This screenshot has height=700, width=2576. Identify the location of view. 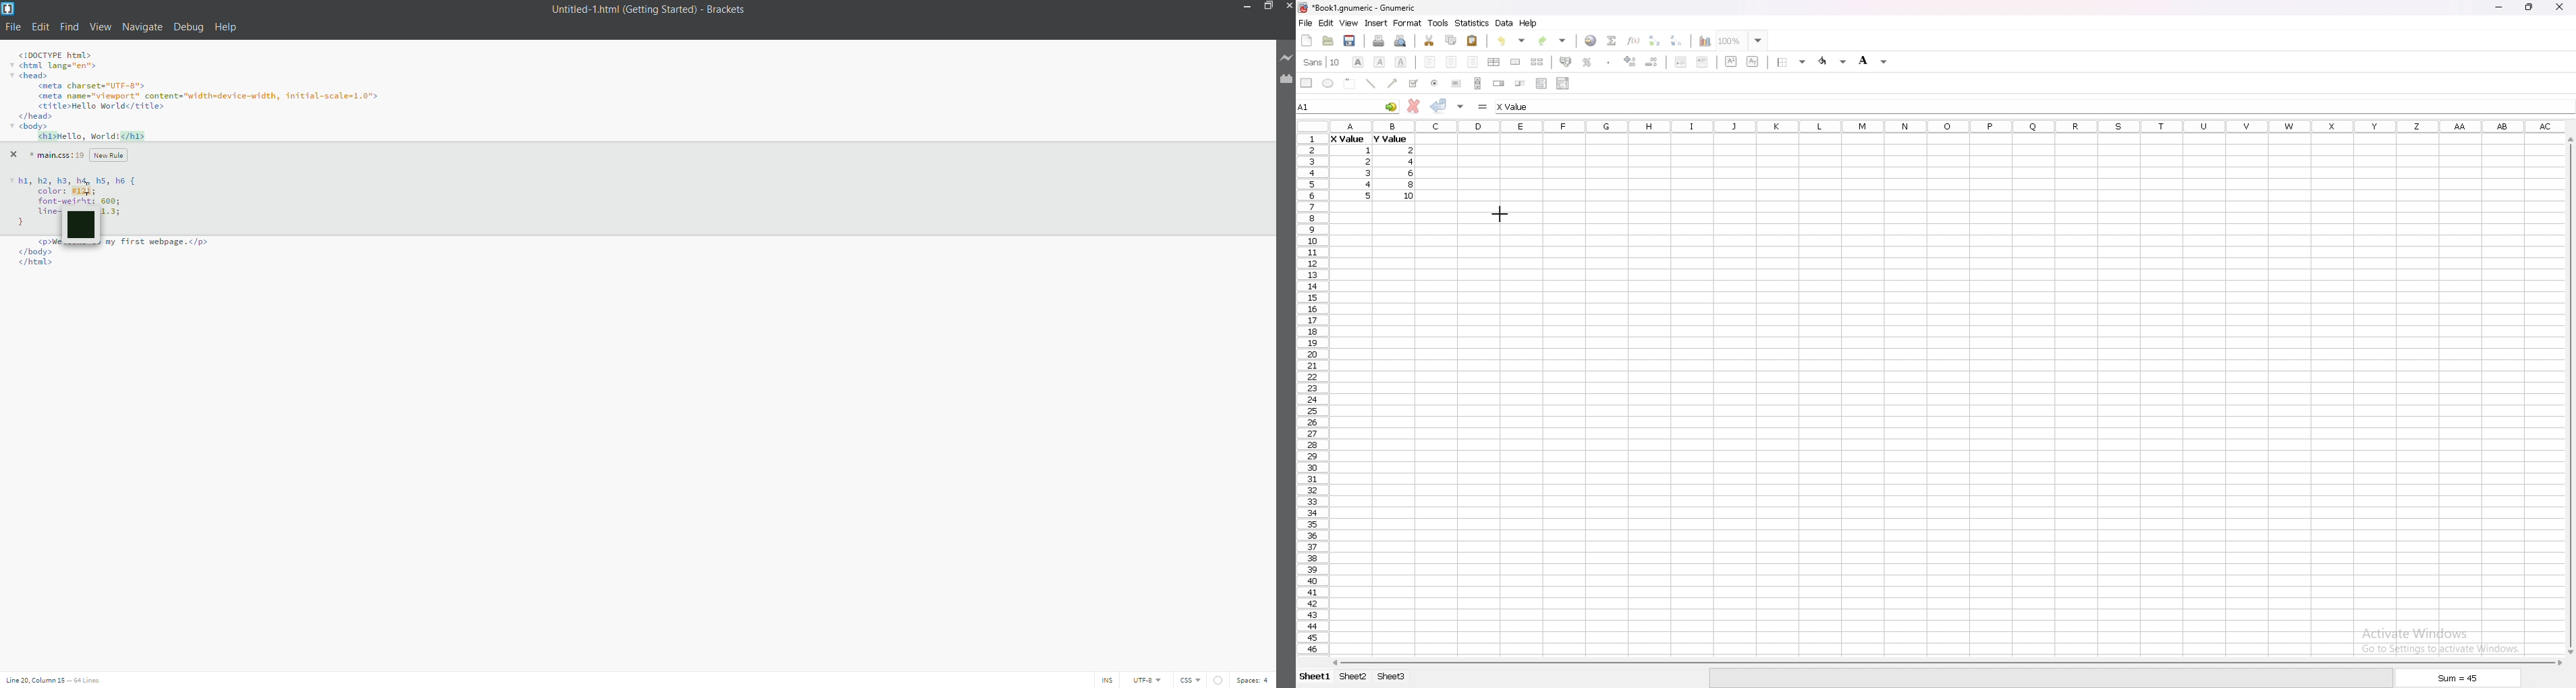
(101, 27).